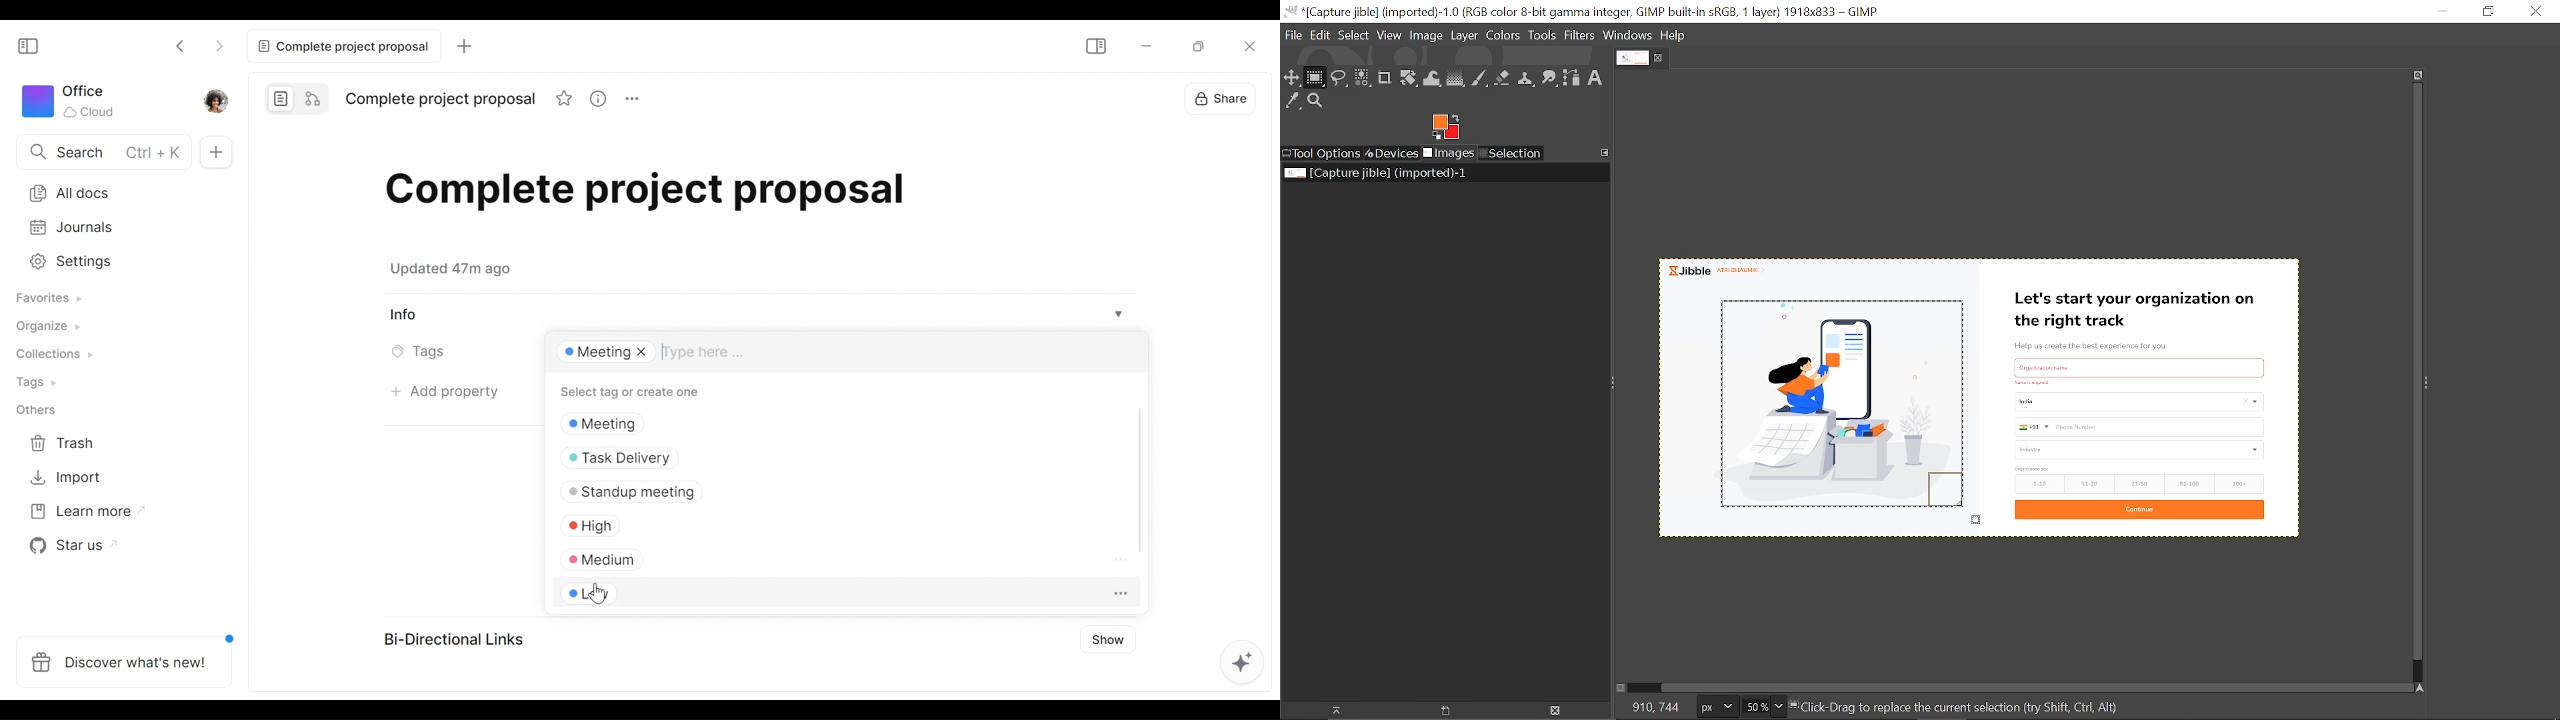  Describe the element at coordinates (1202, 45) in the screenshot. I see `Restore` at that location.